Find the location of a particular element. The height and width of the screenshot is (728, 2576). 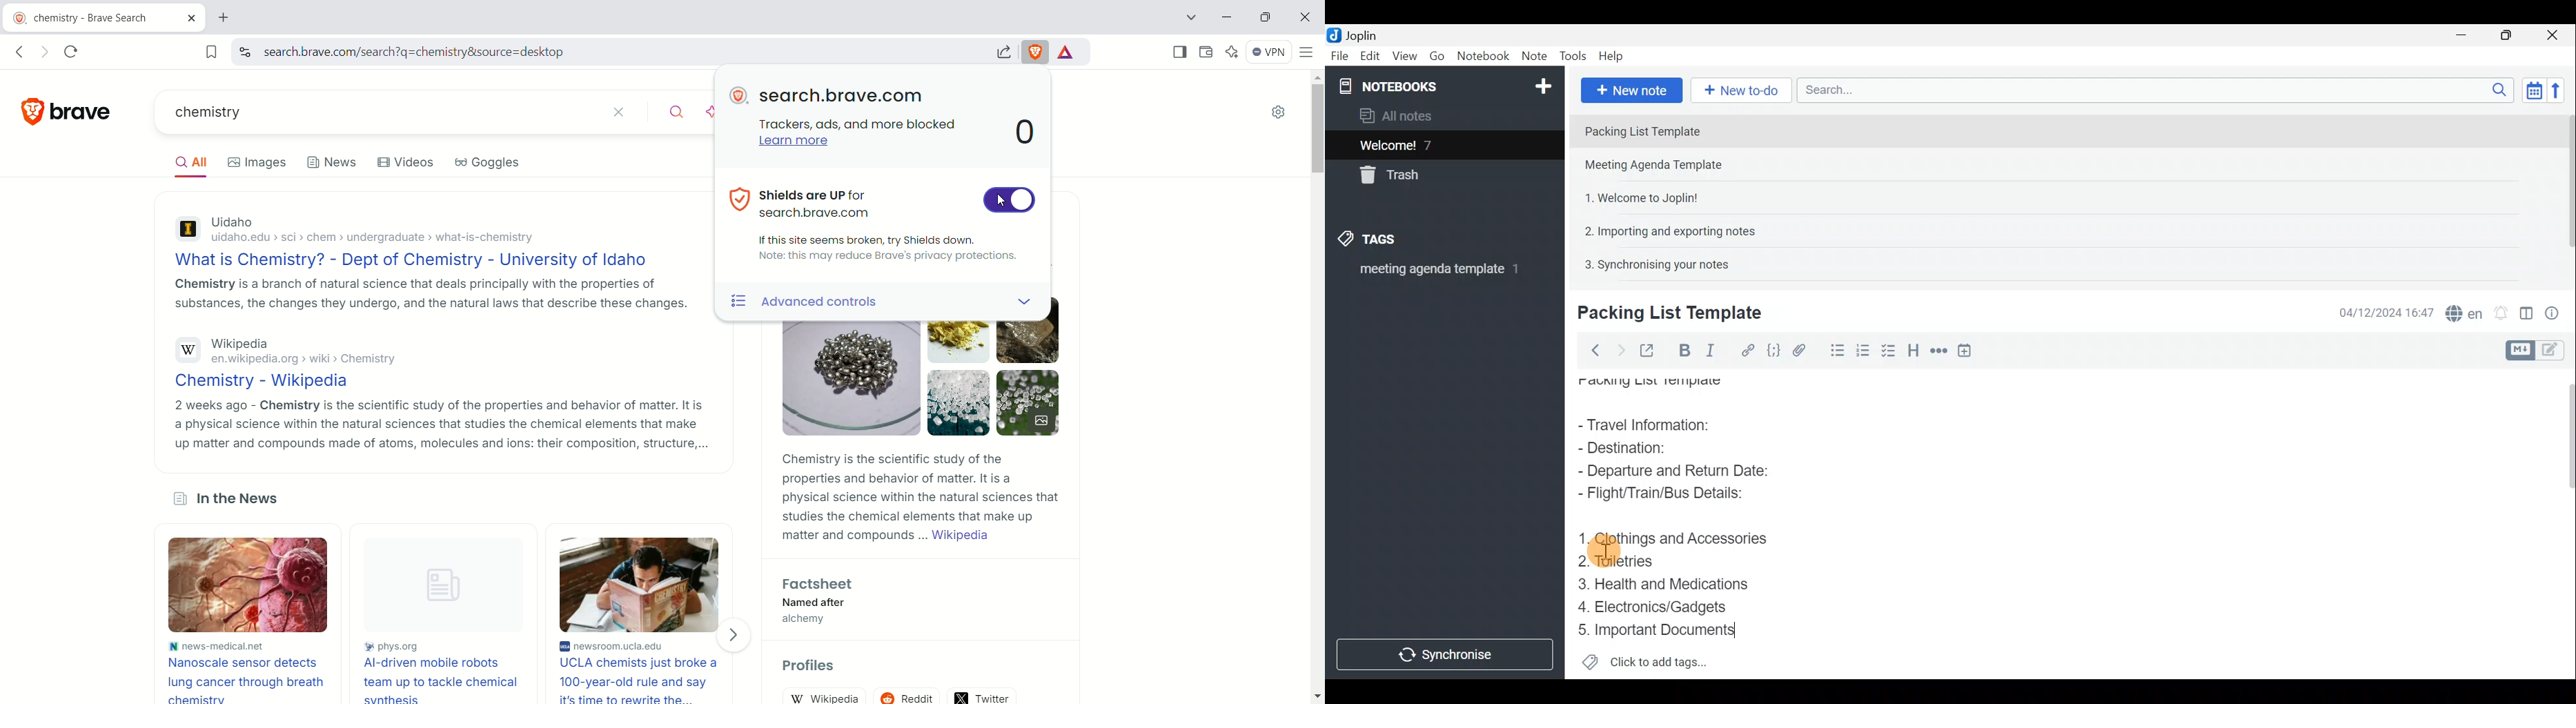

Go is located at coordinates (1438, 56).